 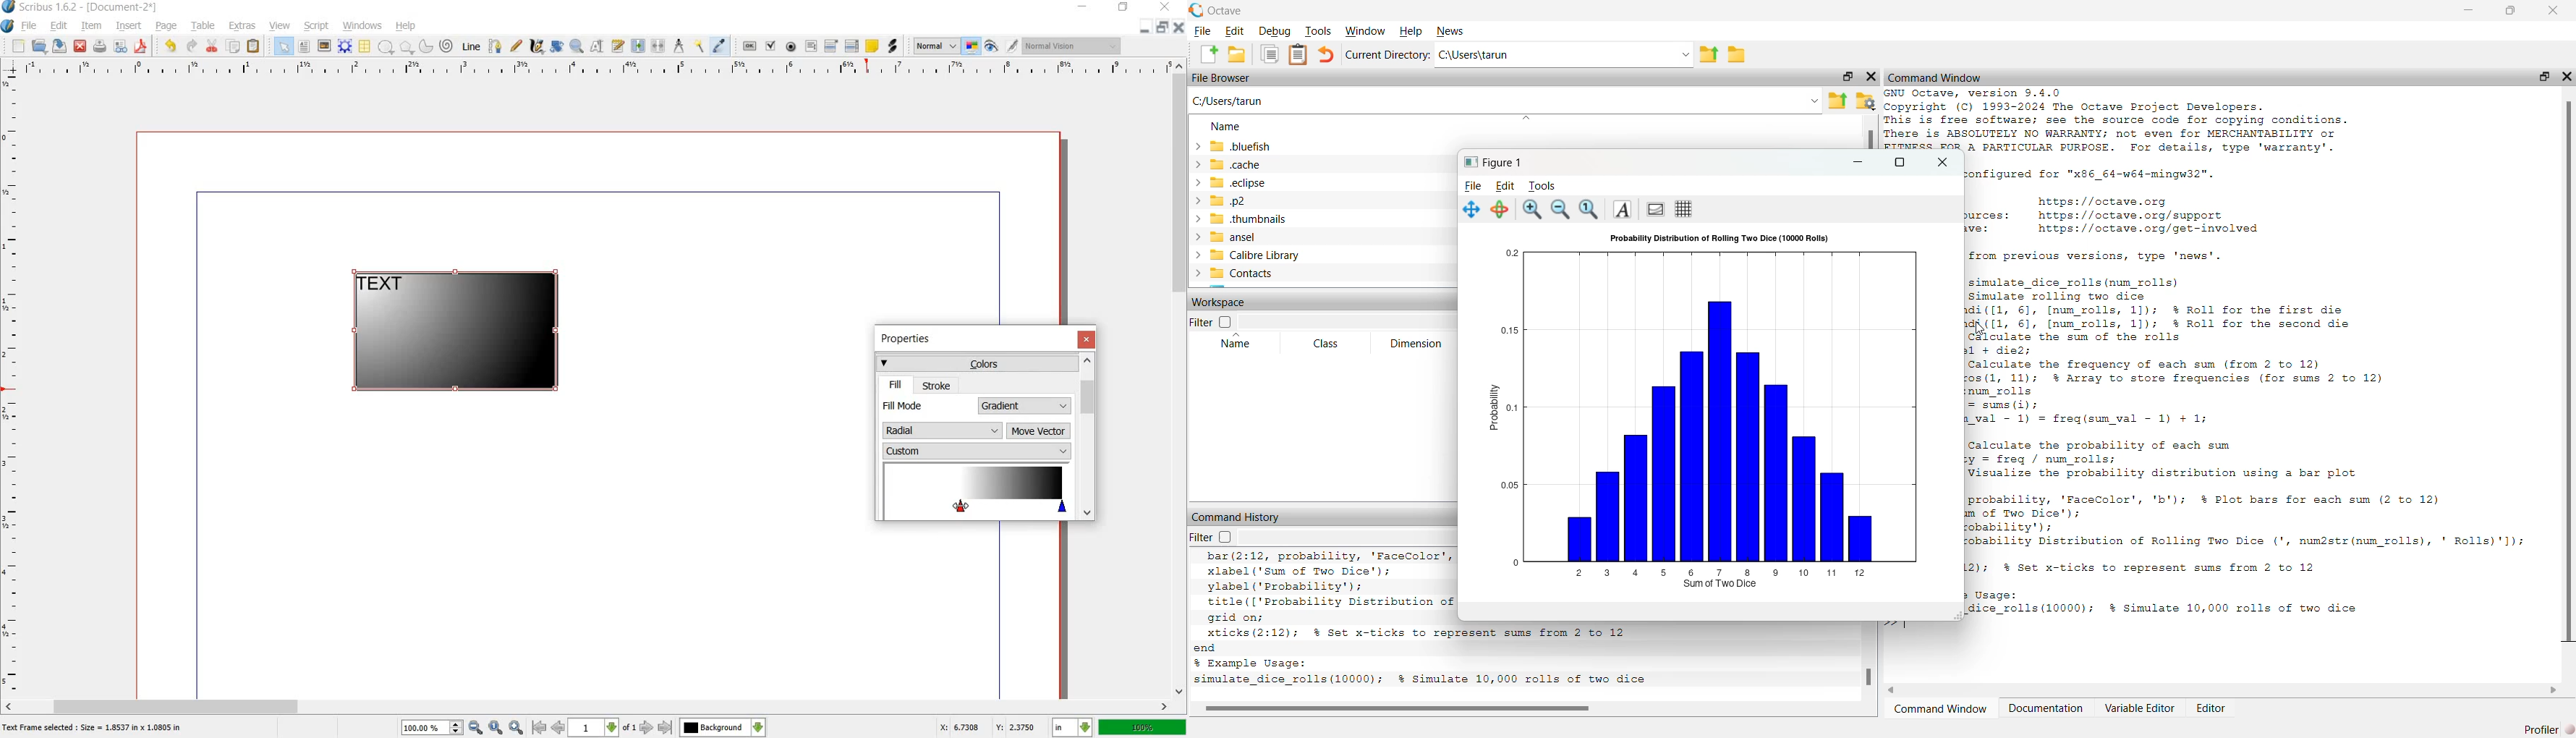 I want to click on new, so click(x=18, y=47).